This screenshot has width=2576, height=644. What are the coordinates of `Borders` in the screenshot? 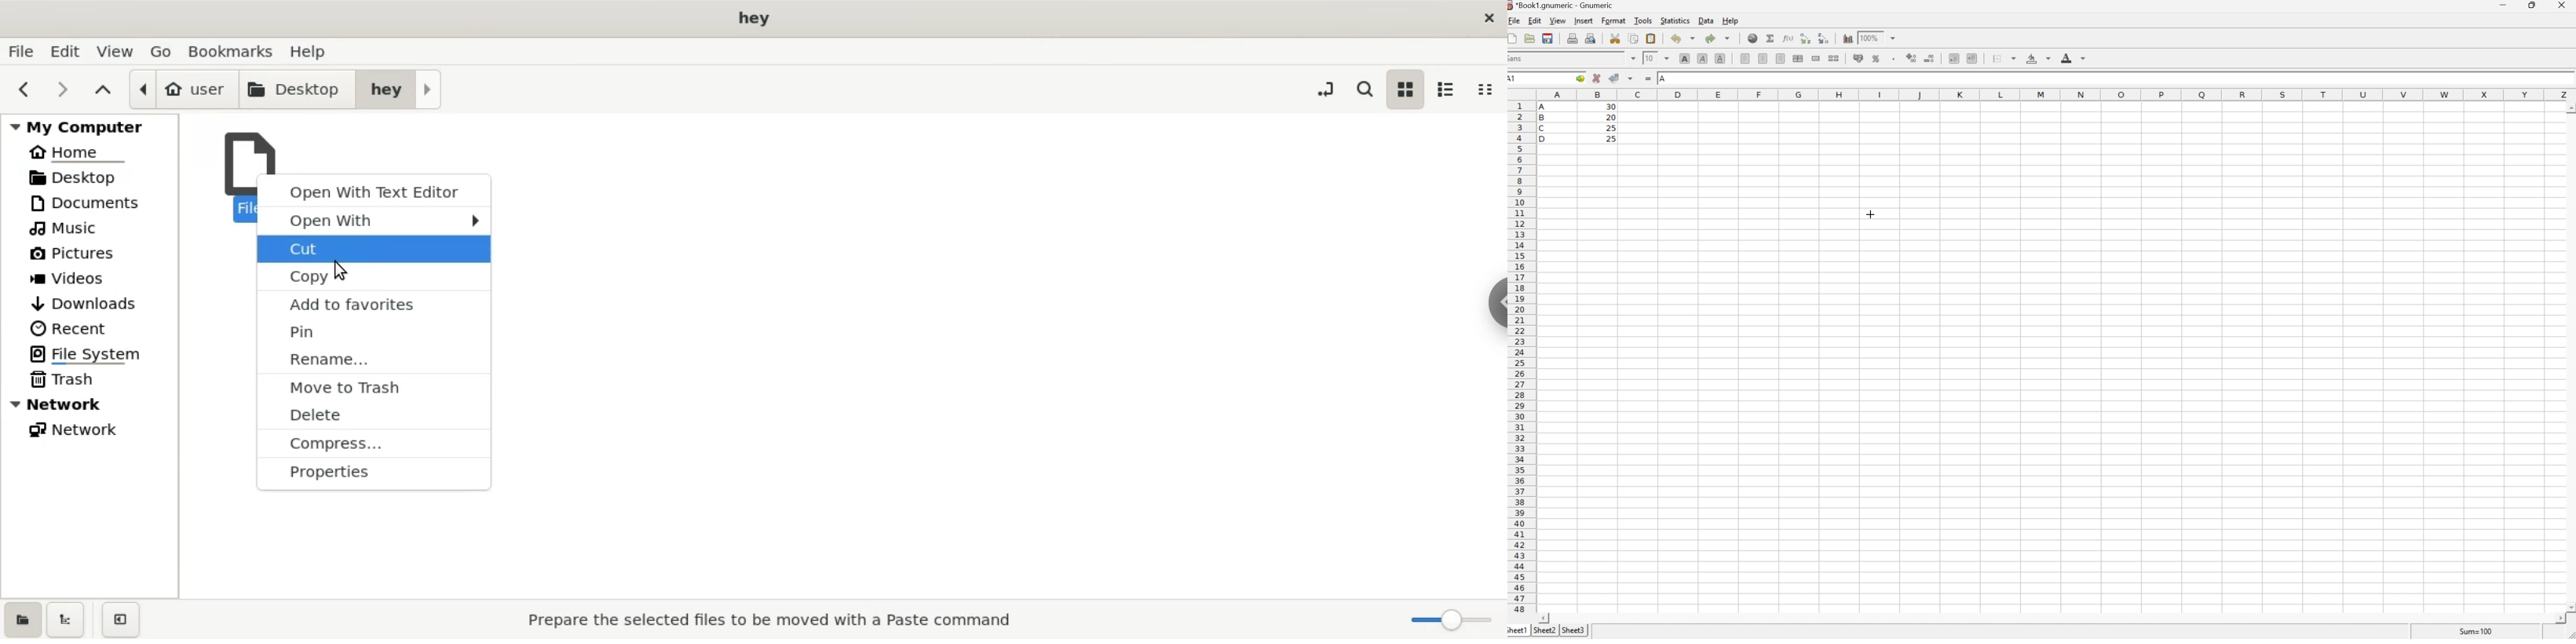 It's located at (2001, 58).